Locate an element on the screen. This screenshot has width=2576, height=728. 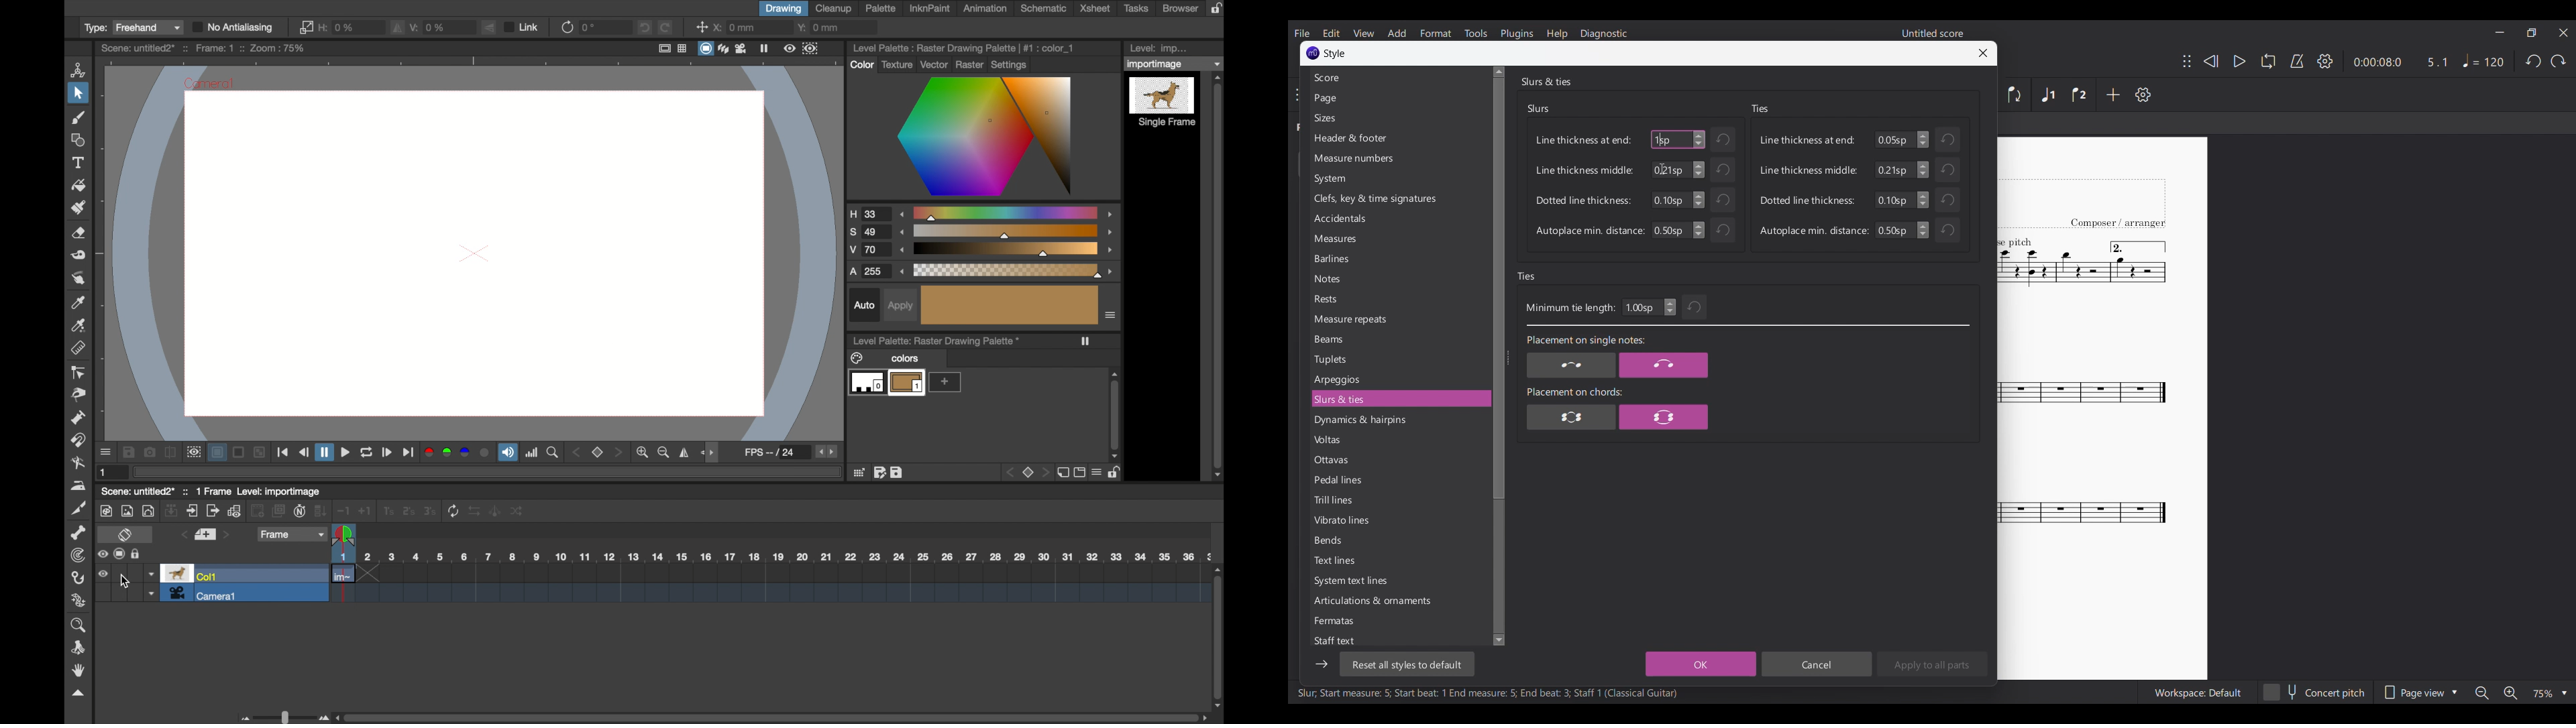
Level Palette : Raster Drawing Palette | #1 : color_1 is located at coordinates (964, 47).